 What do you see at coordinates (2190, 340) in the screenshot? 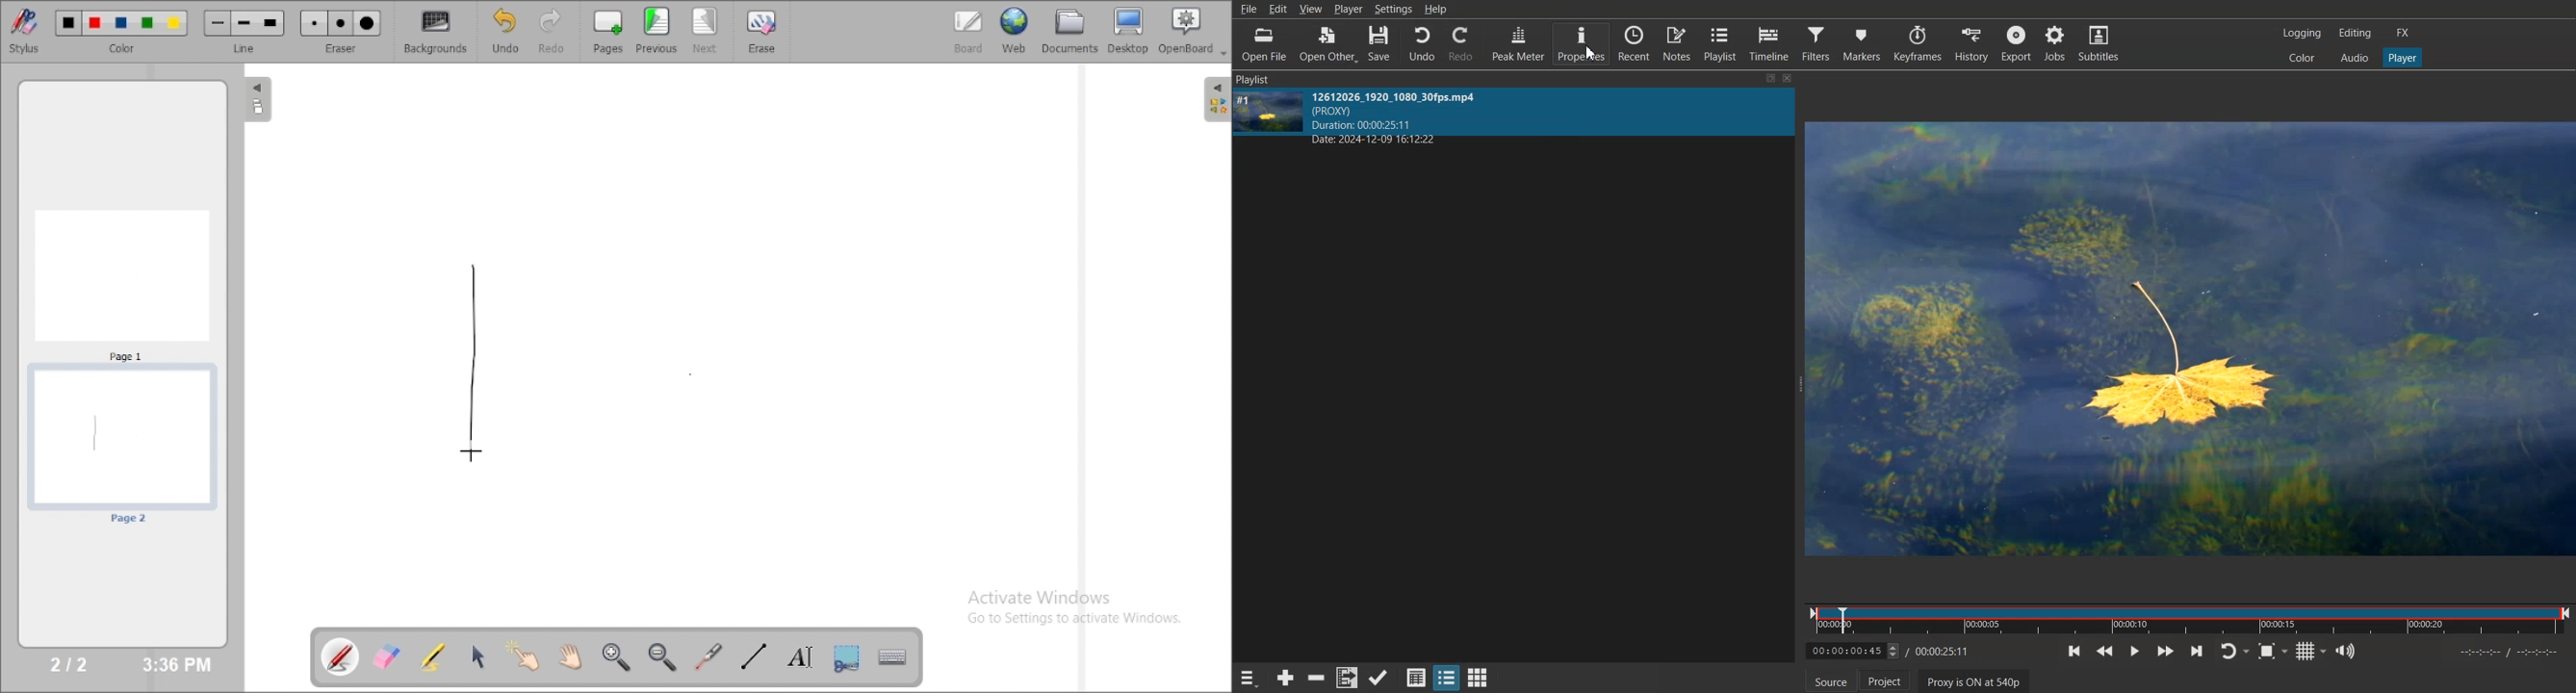
I see `Preview` at bounding box center [2190, 340].